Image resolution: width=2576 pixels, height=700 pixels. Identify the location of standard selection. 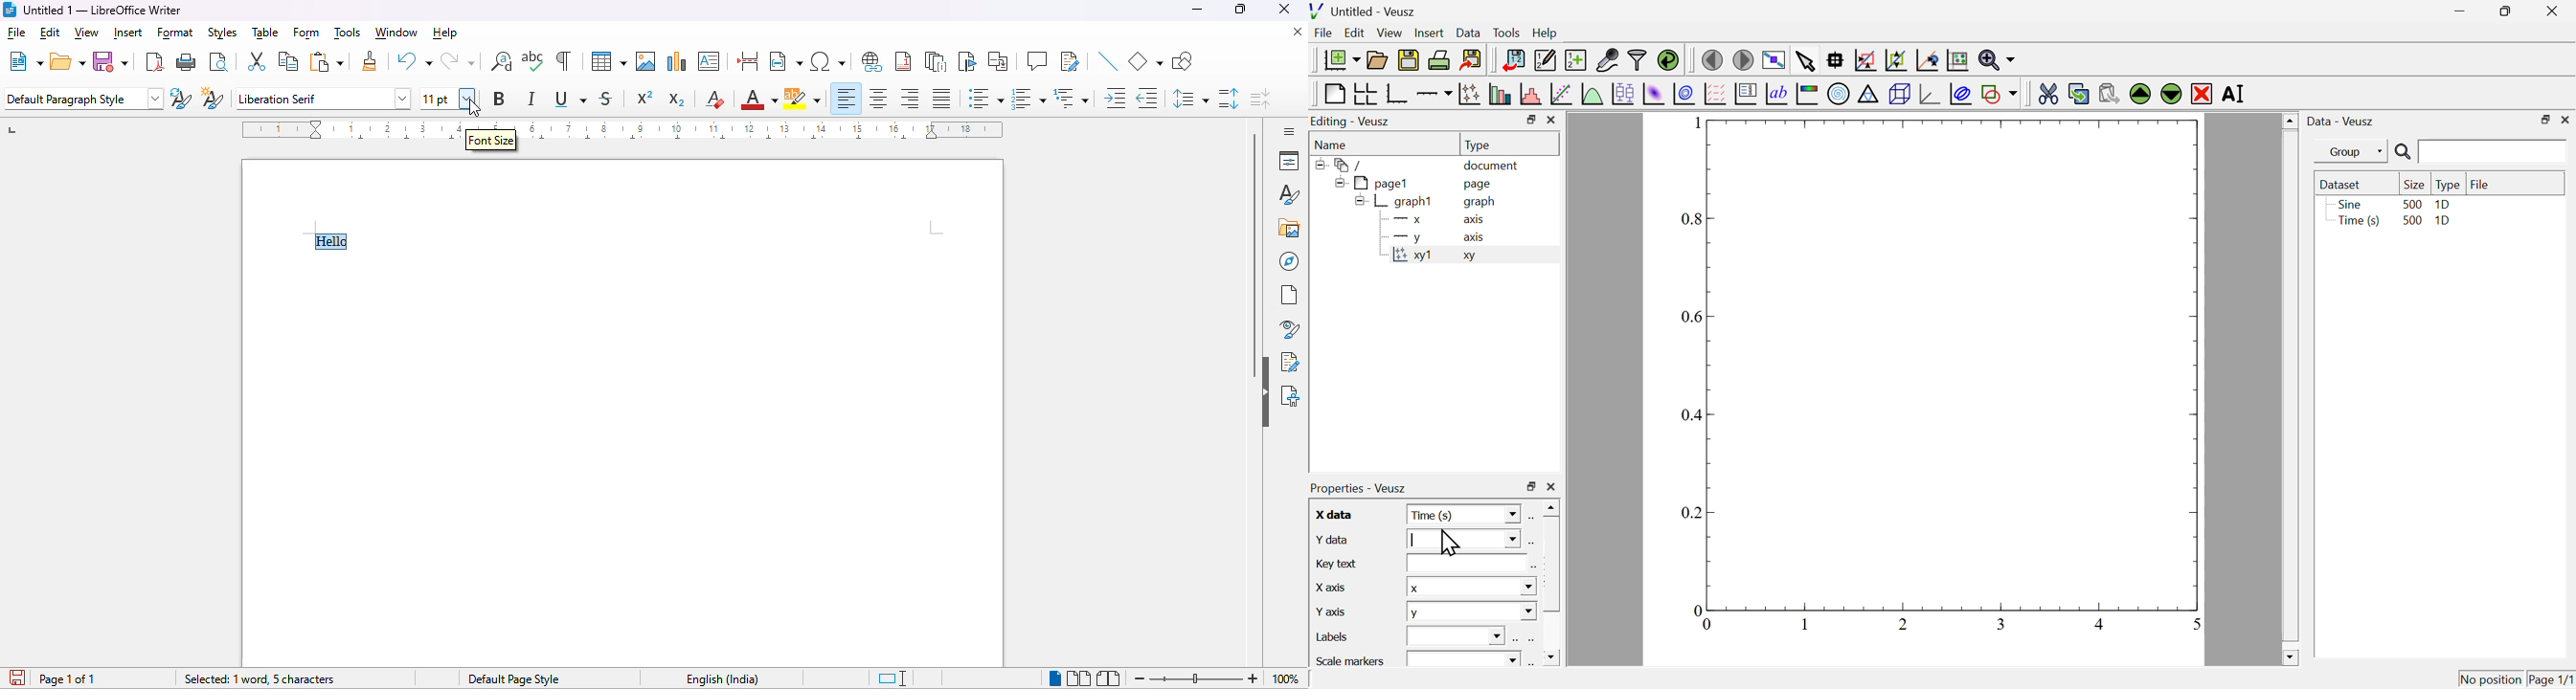
(893, 678).